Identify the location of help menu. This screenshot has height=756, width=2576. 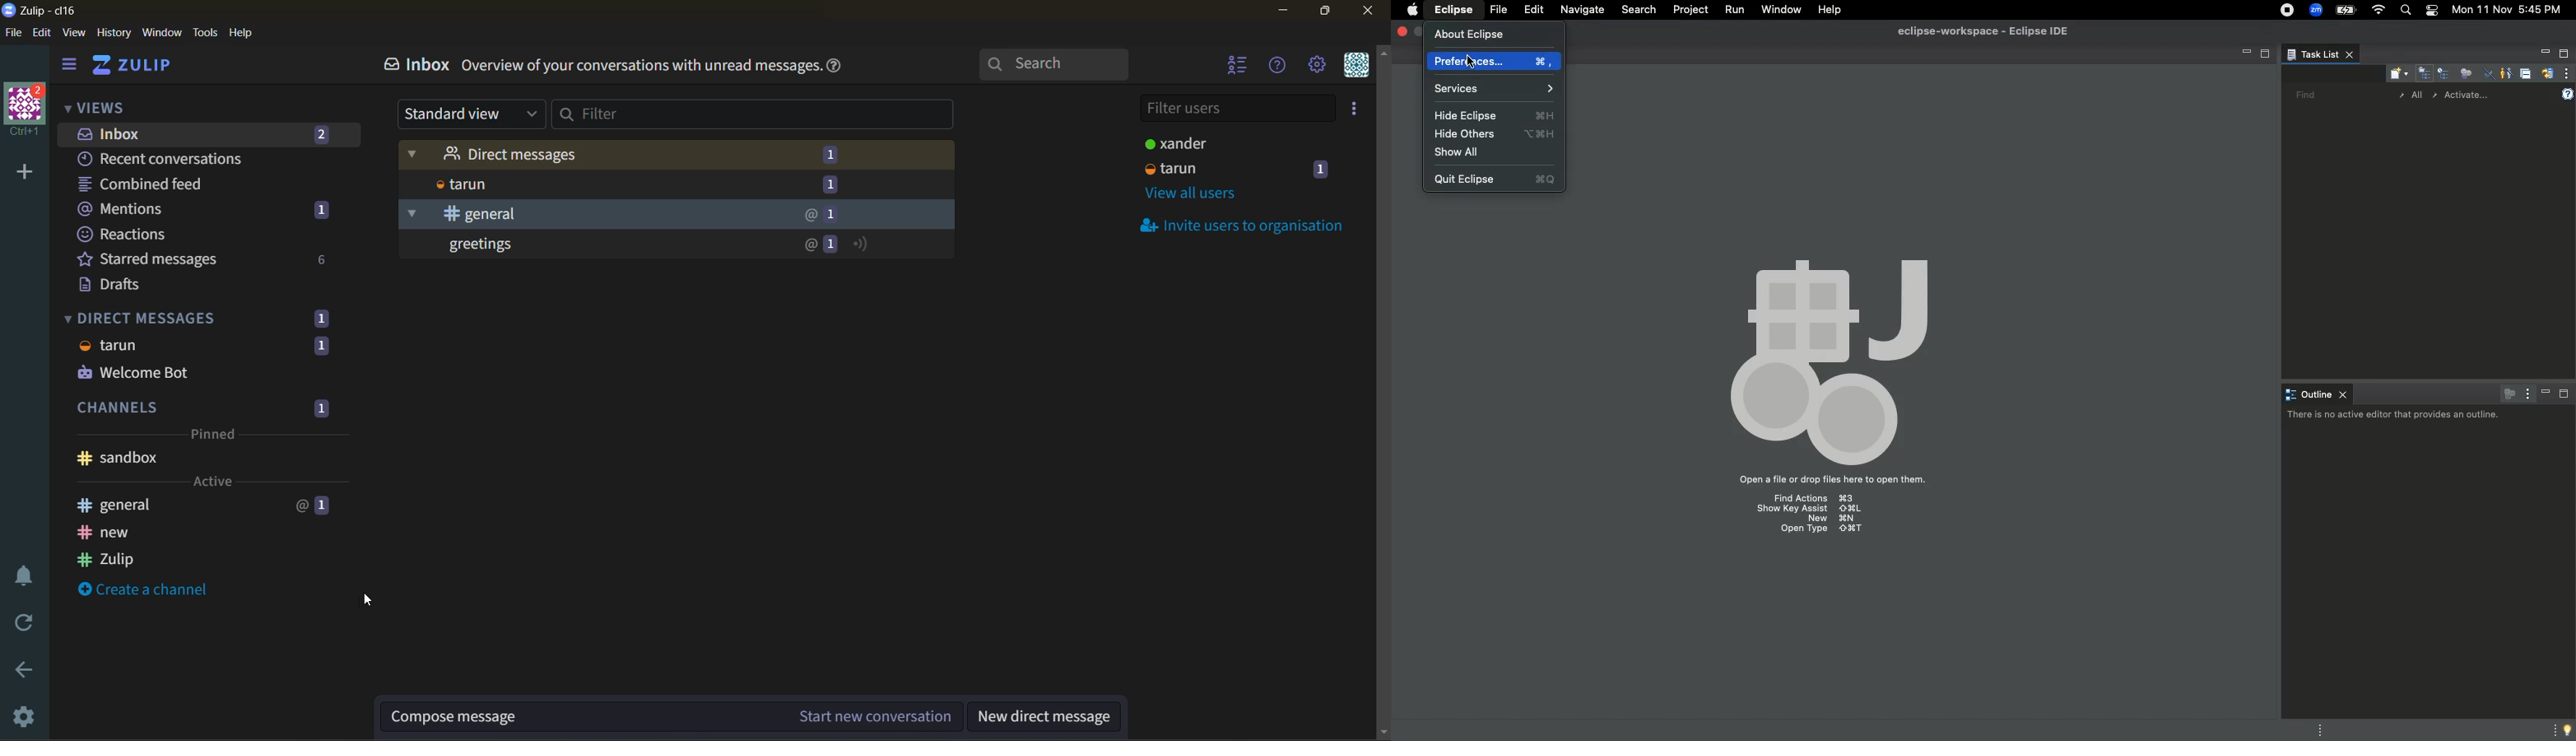
(1277, 66).